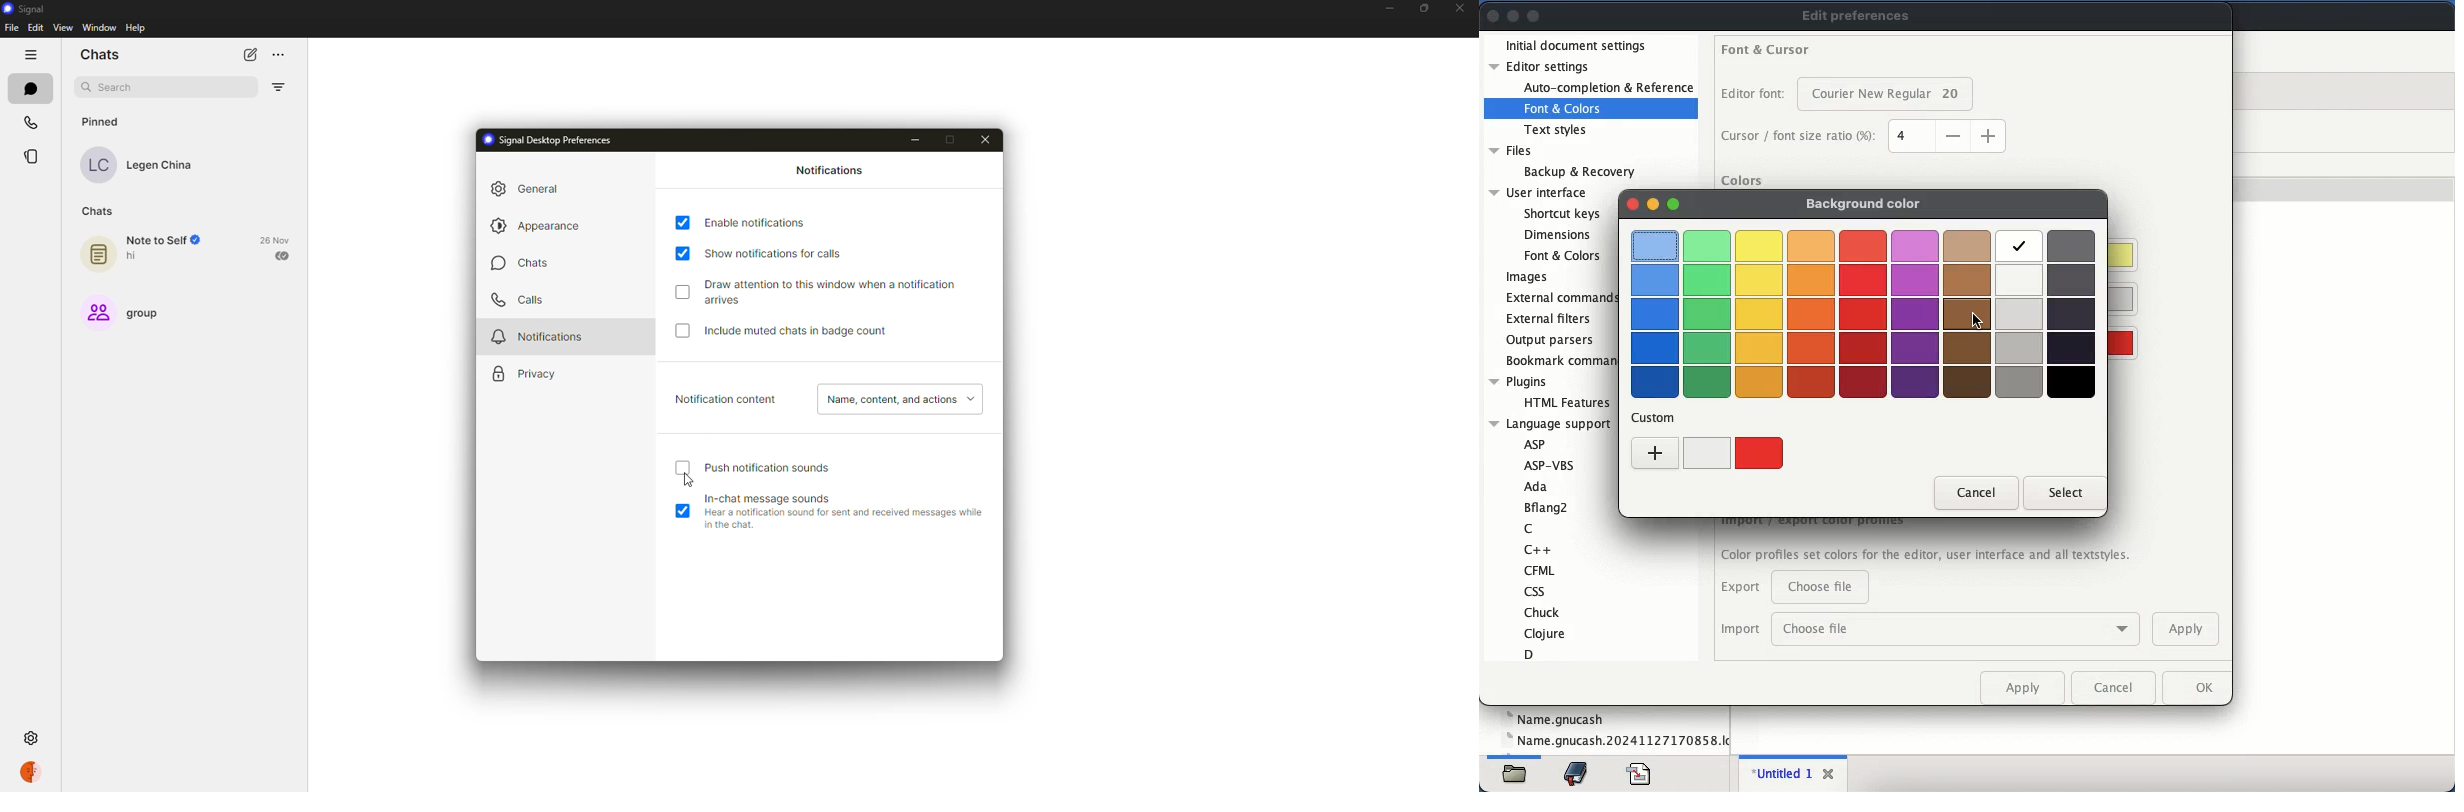 The image size is (2464, 812). What do you see at coordinates (1578, 772) in the screenshot?
I see `bookmark` at bounding box center [1578, 772].